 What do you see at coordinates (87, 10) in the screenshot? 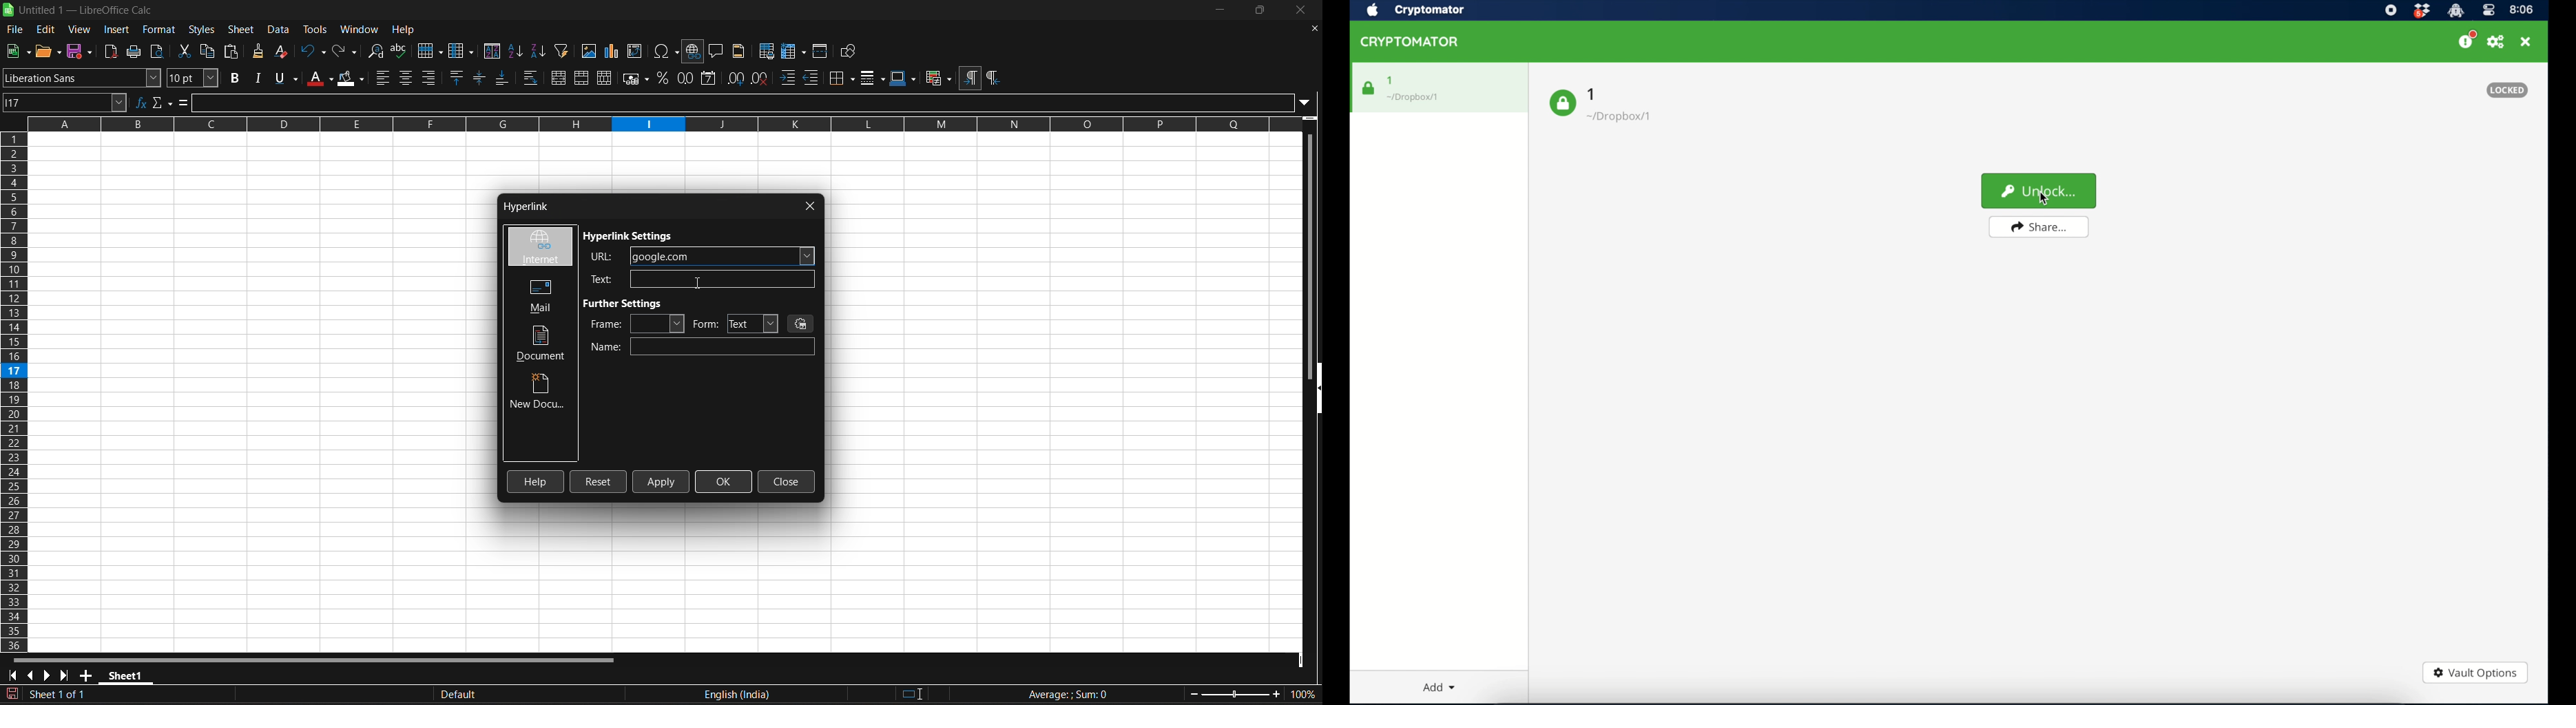
I see `title` at bounding box center [87, 10].